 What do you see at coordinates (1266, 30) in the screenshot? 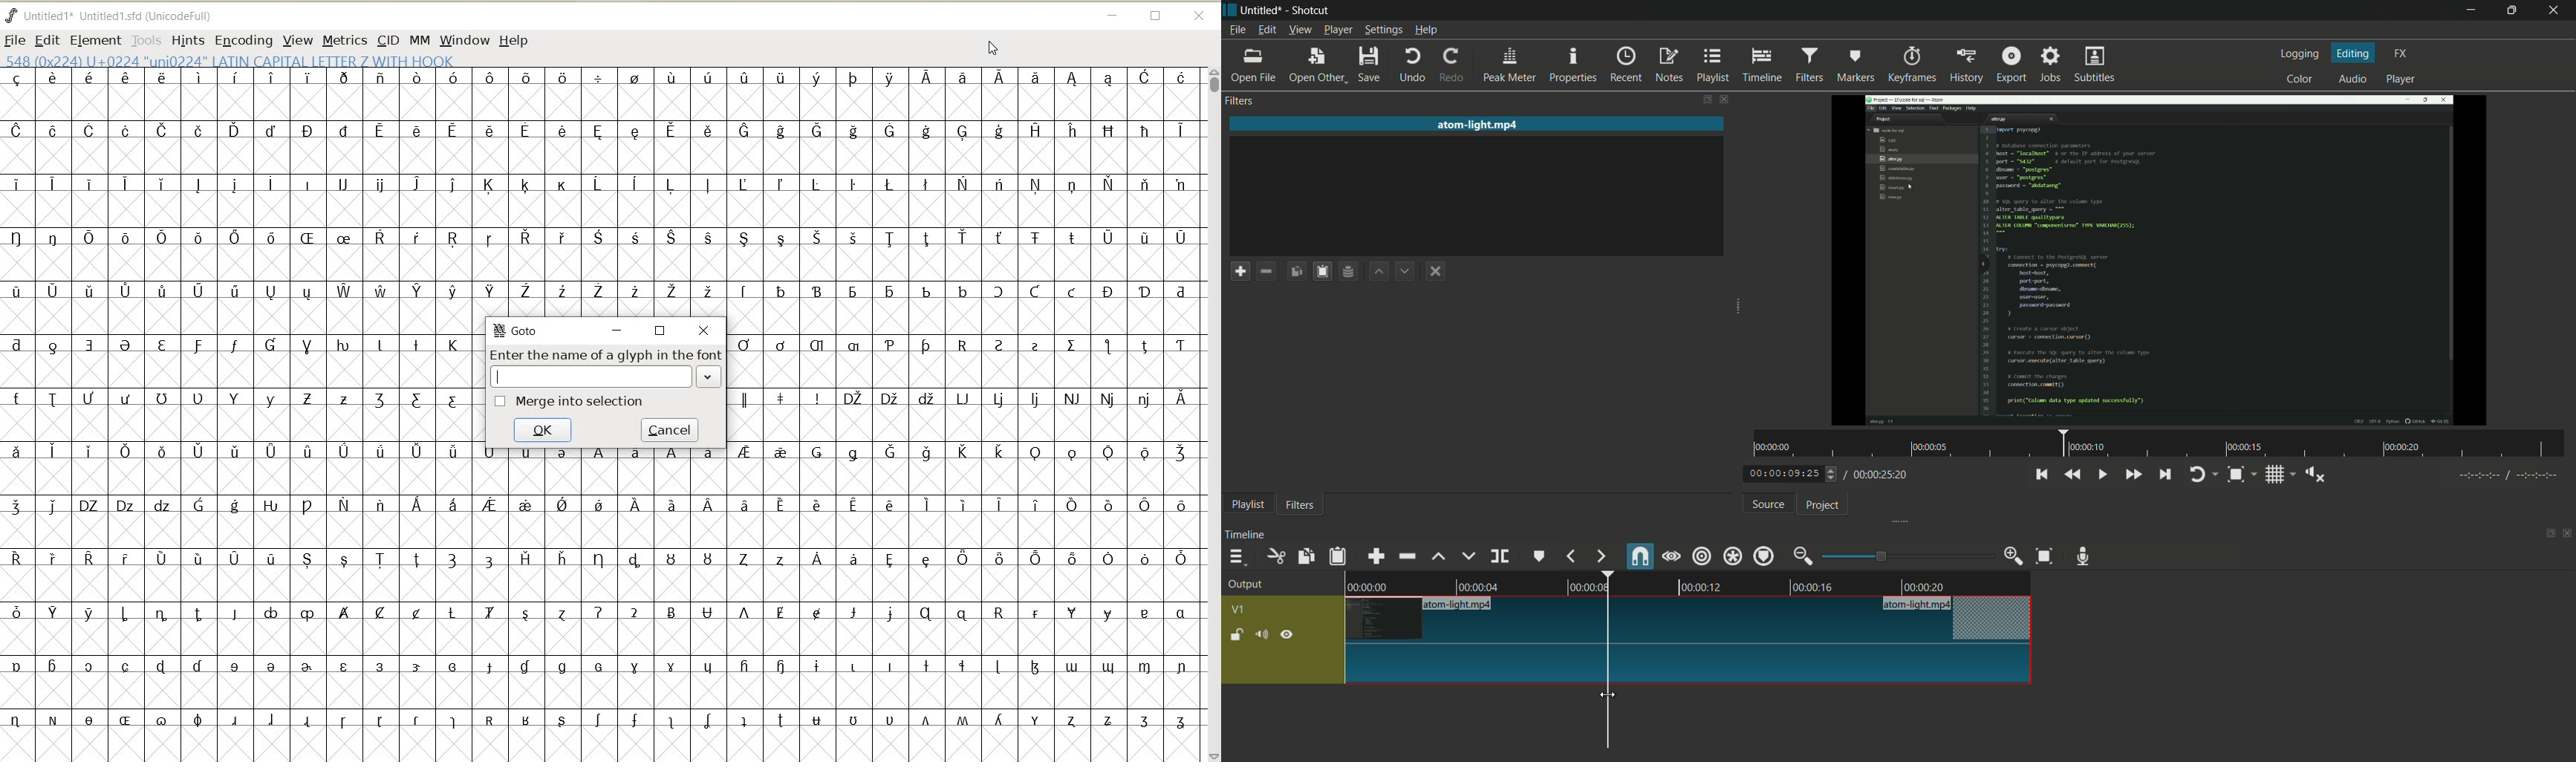
I see `edit menu` at bounding box center [1266, 30].